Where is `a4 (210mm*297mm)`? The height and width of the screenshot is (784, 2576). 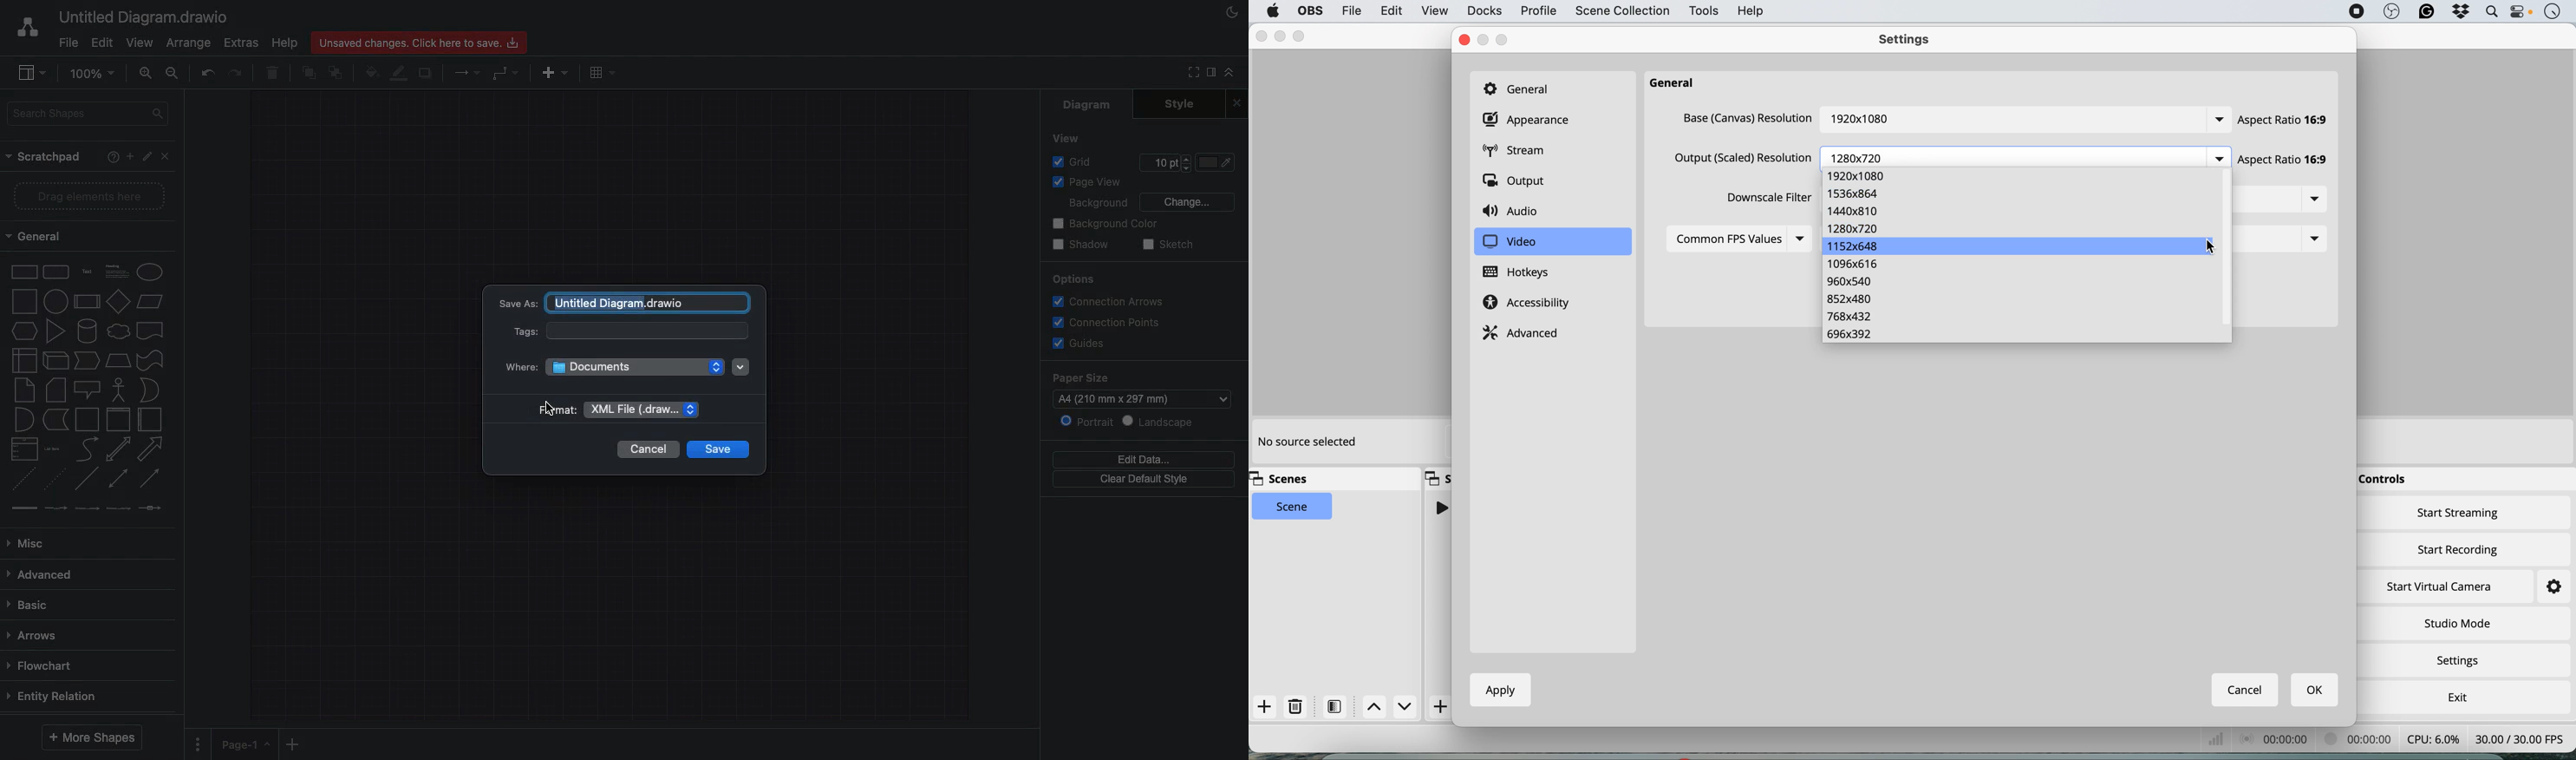 a4 (210mm*297mm) is located at coordinates (1118, 397).